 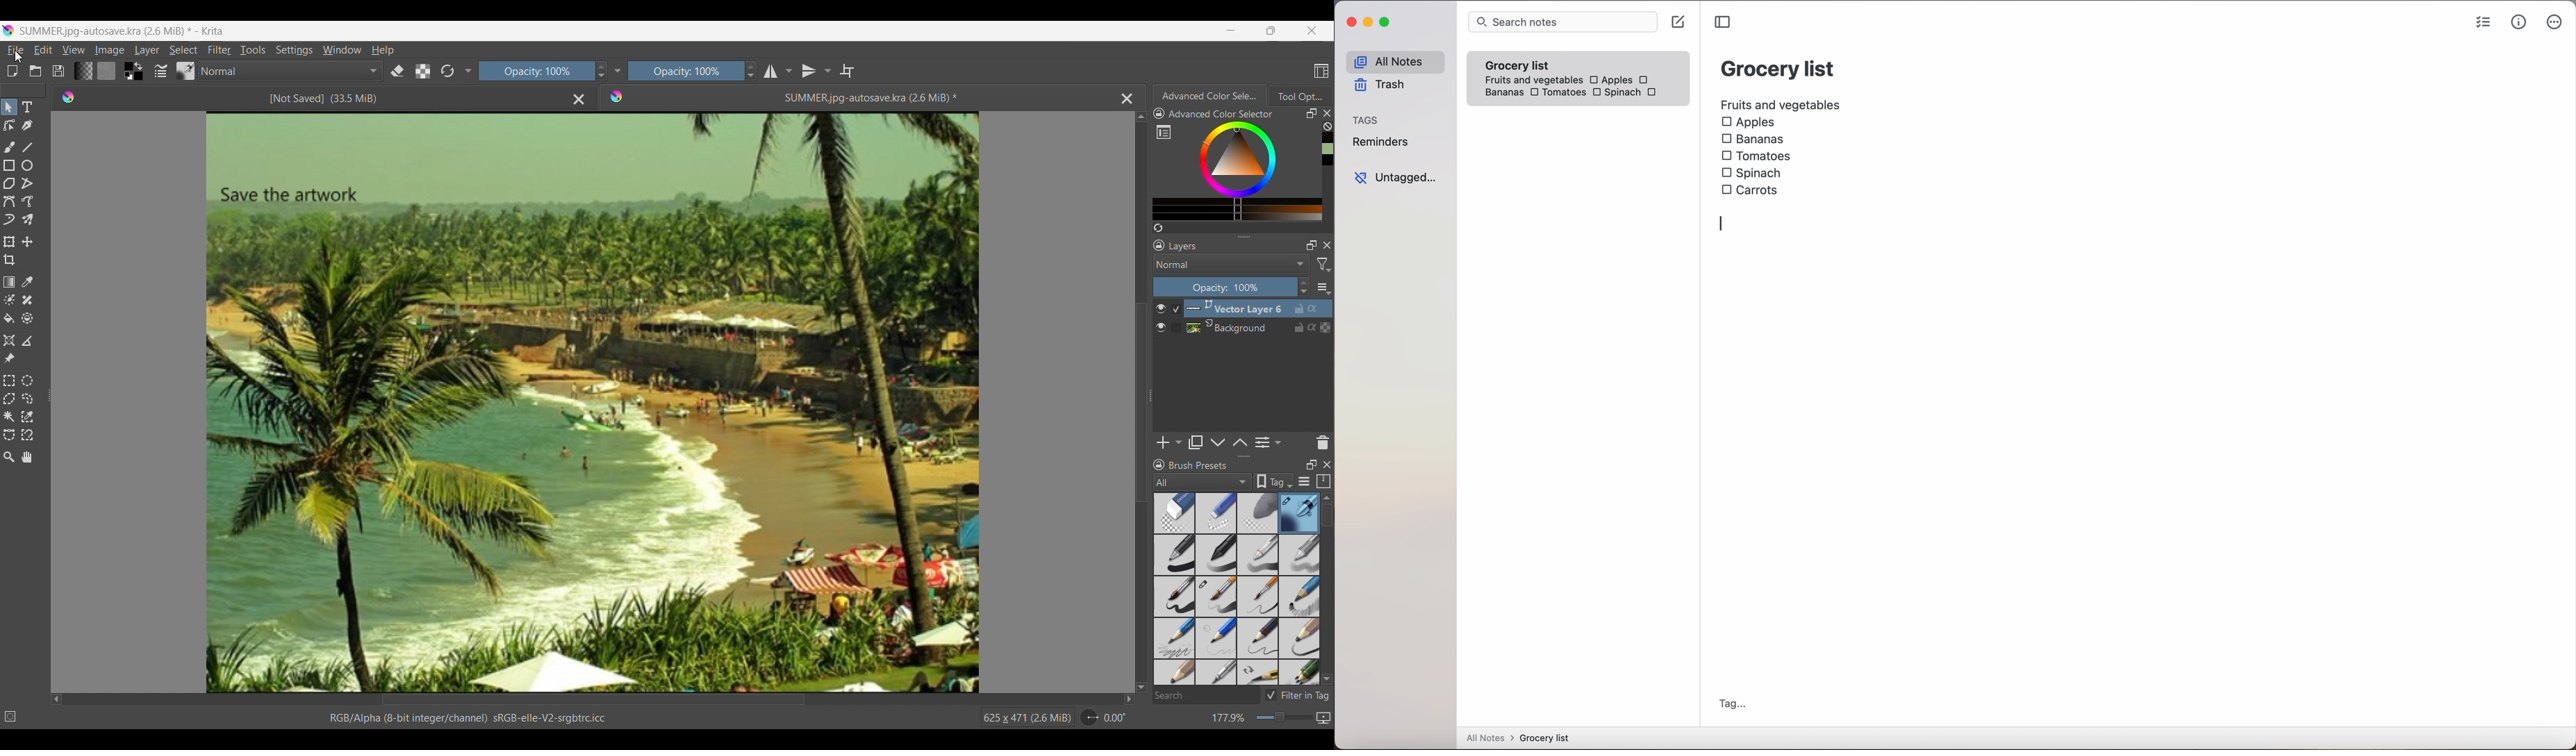 What do you see at coordinates (447, 72) in the screenshot?
I see `Reset to original preset` at bounding box center [447, 72].